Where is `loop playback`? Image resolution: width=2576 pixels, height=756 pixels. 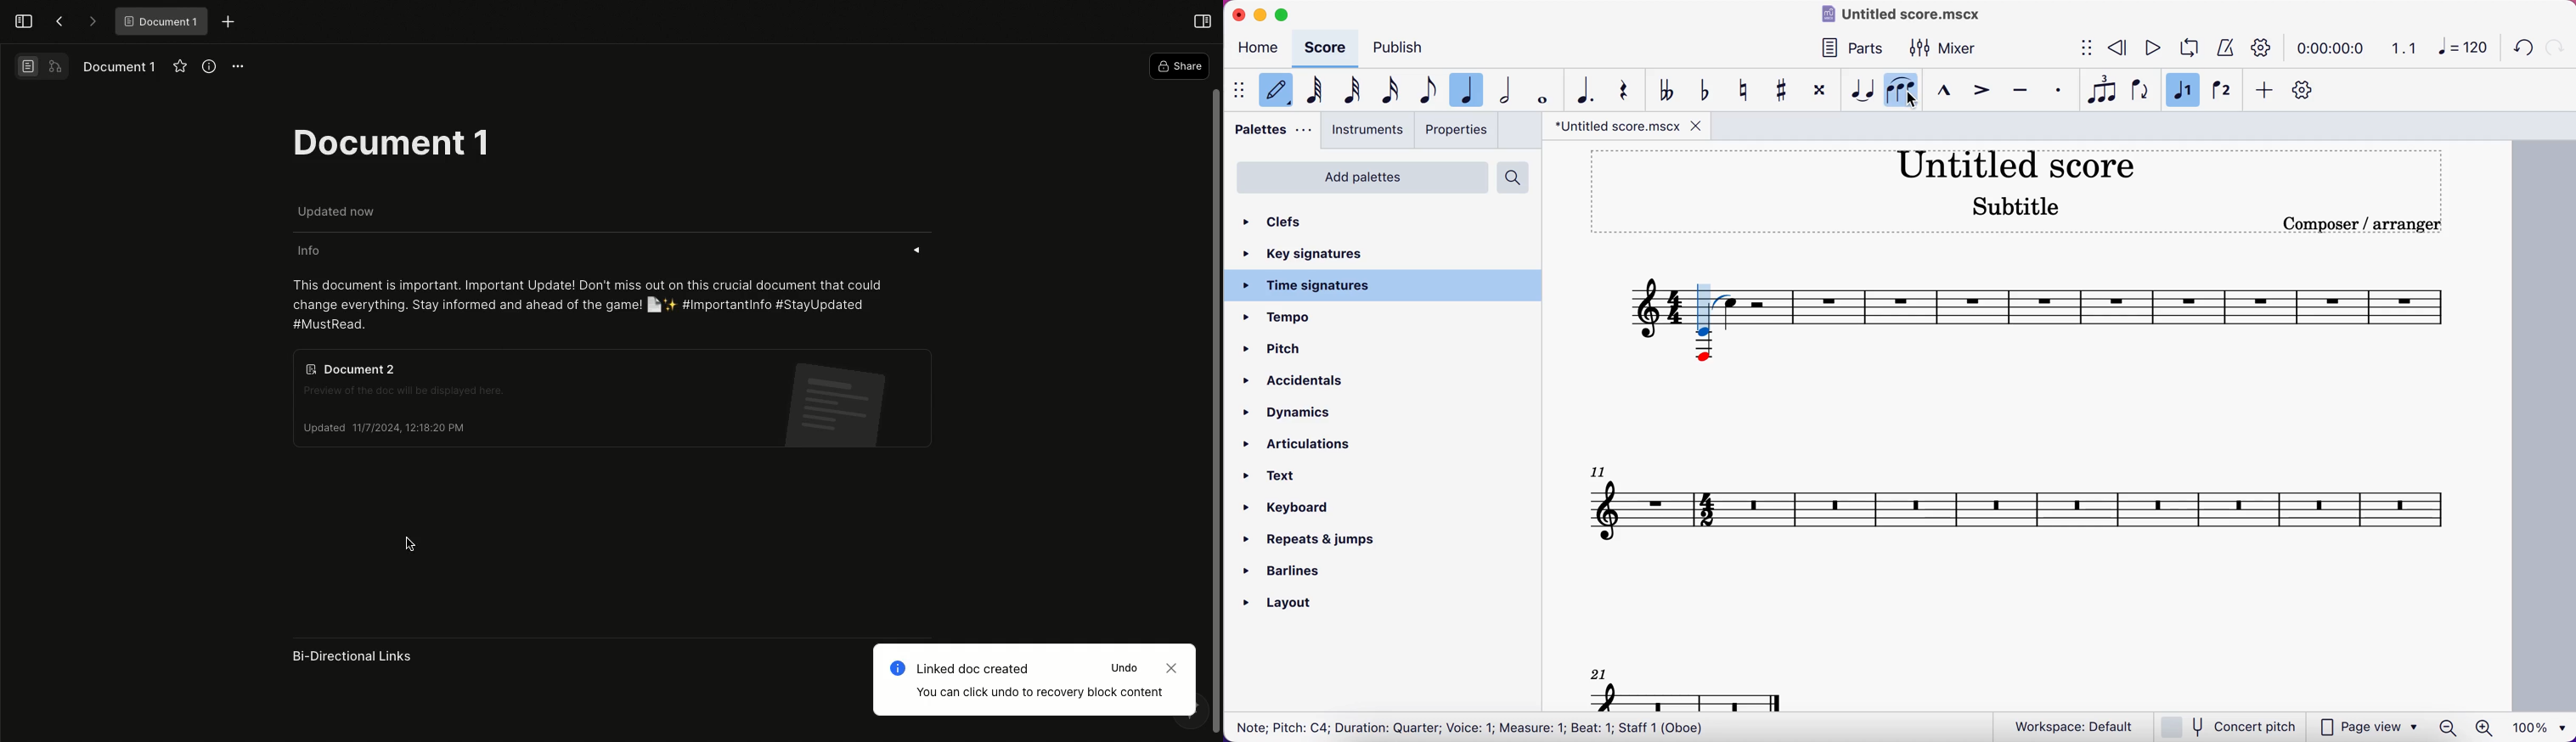 loop playback is located at coordinates (2186, 48).